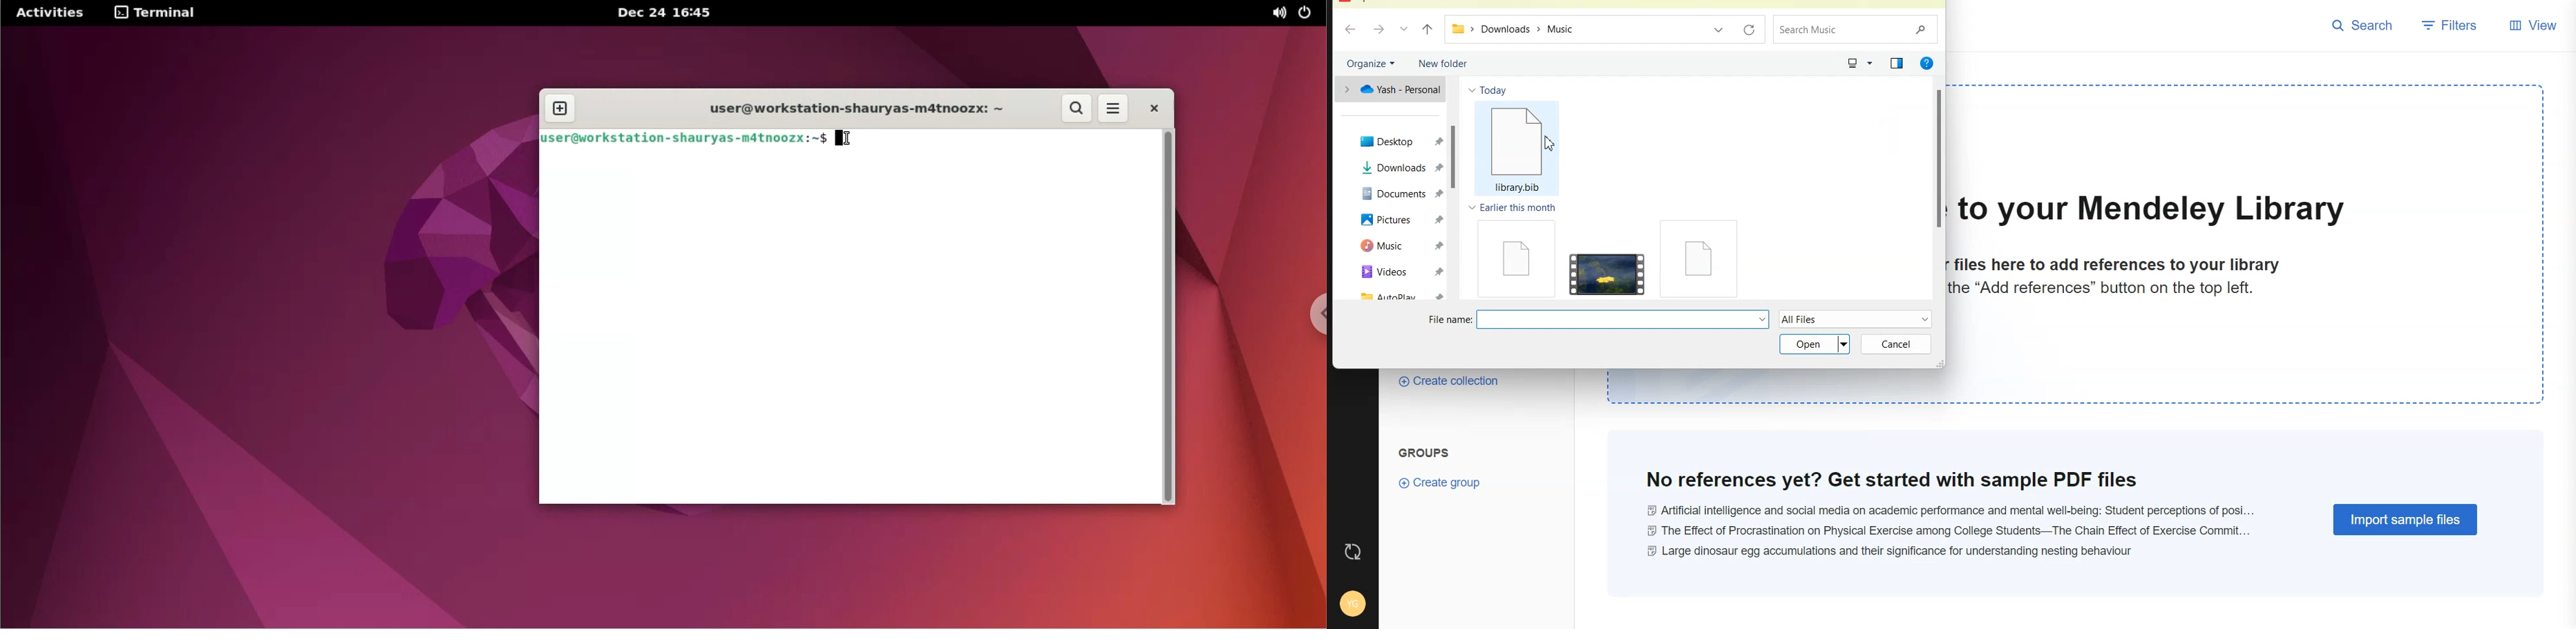 Image resolution: width=2576 pixels, height=644 pixels. I want to click on Music, so click(1390, 245).